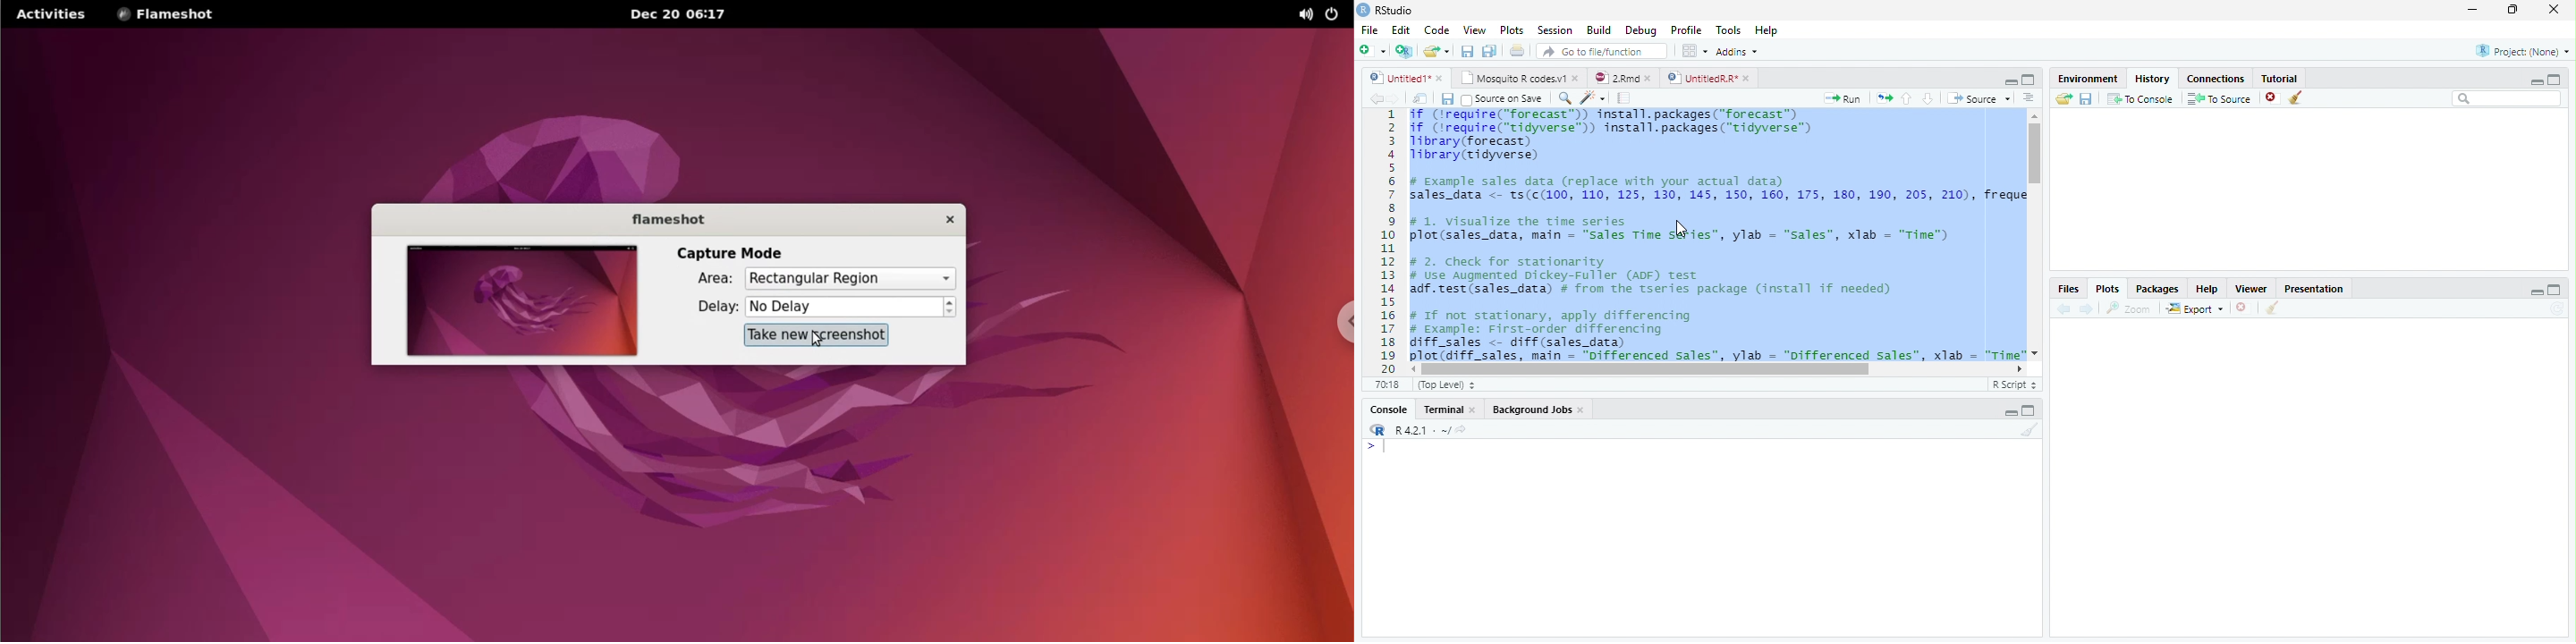  Describe the element at coordinates (1406, 78) in the screenshot. I see `Untitled1` at that location.